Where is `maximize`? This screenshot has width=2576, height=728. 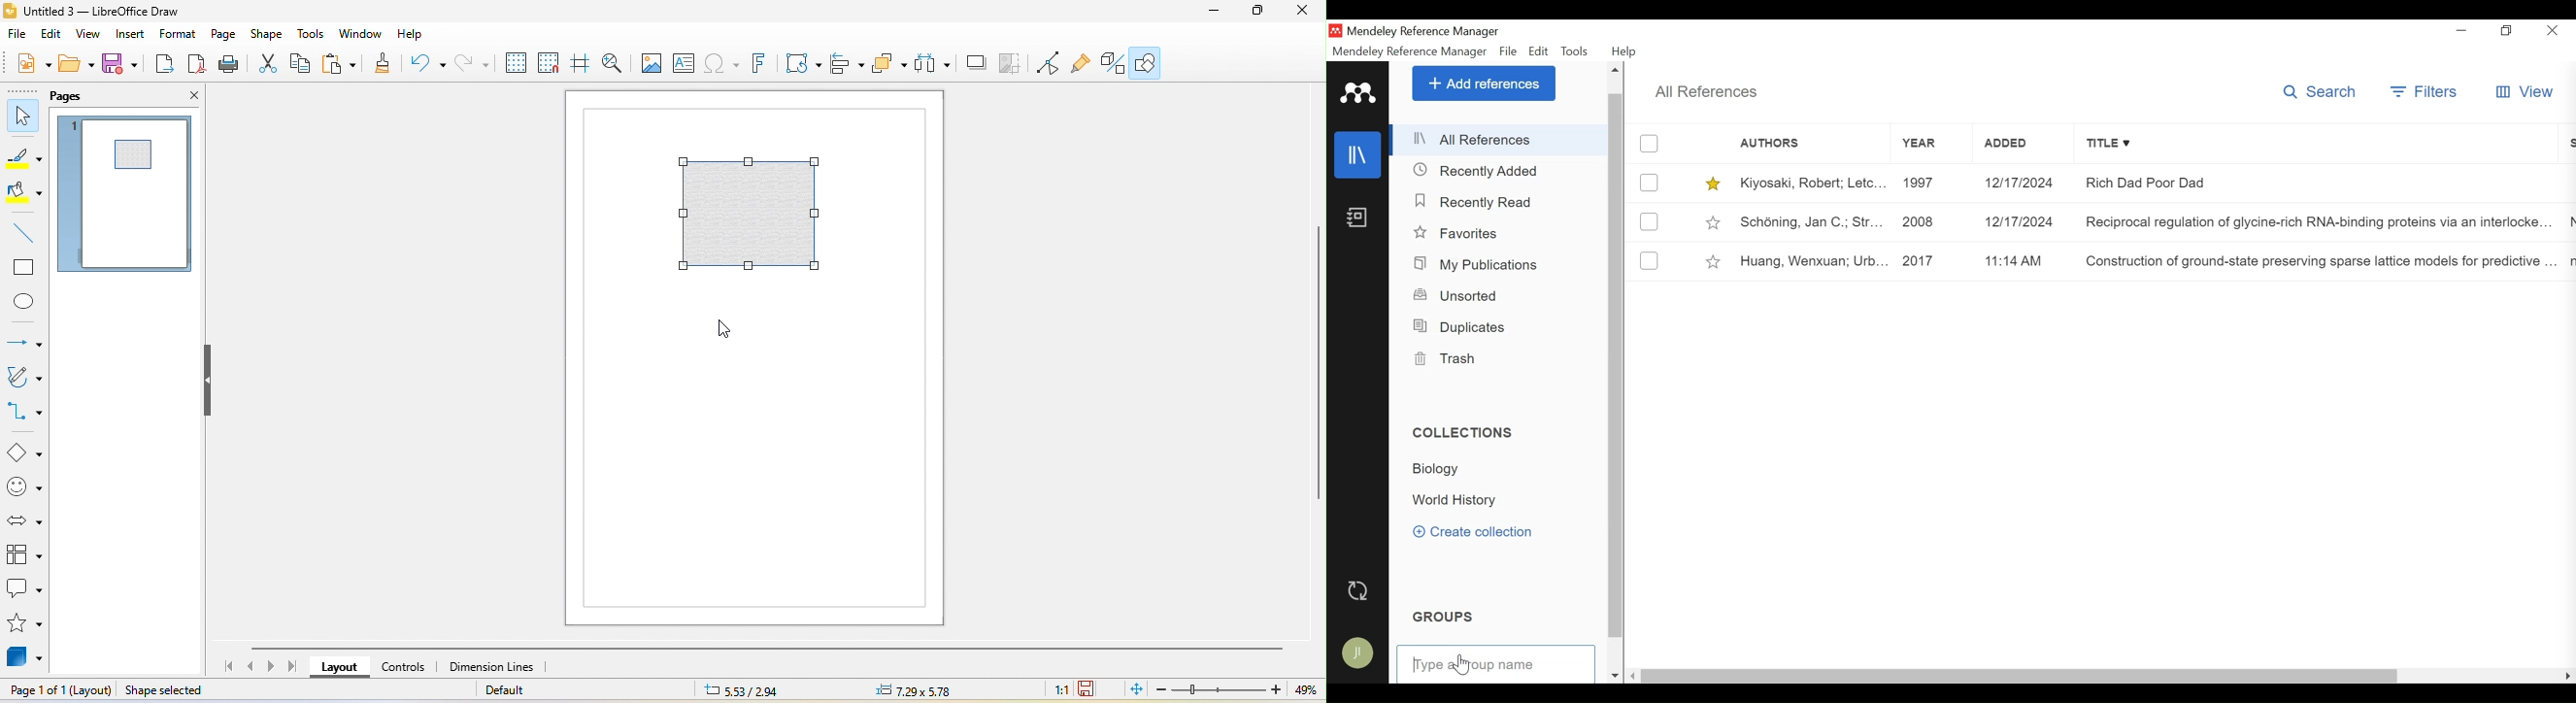 maximize is located at coordinates (1258, 13).